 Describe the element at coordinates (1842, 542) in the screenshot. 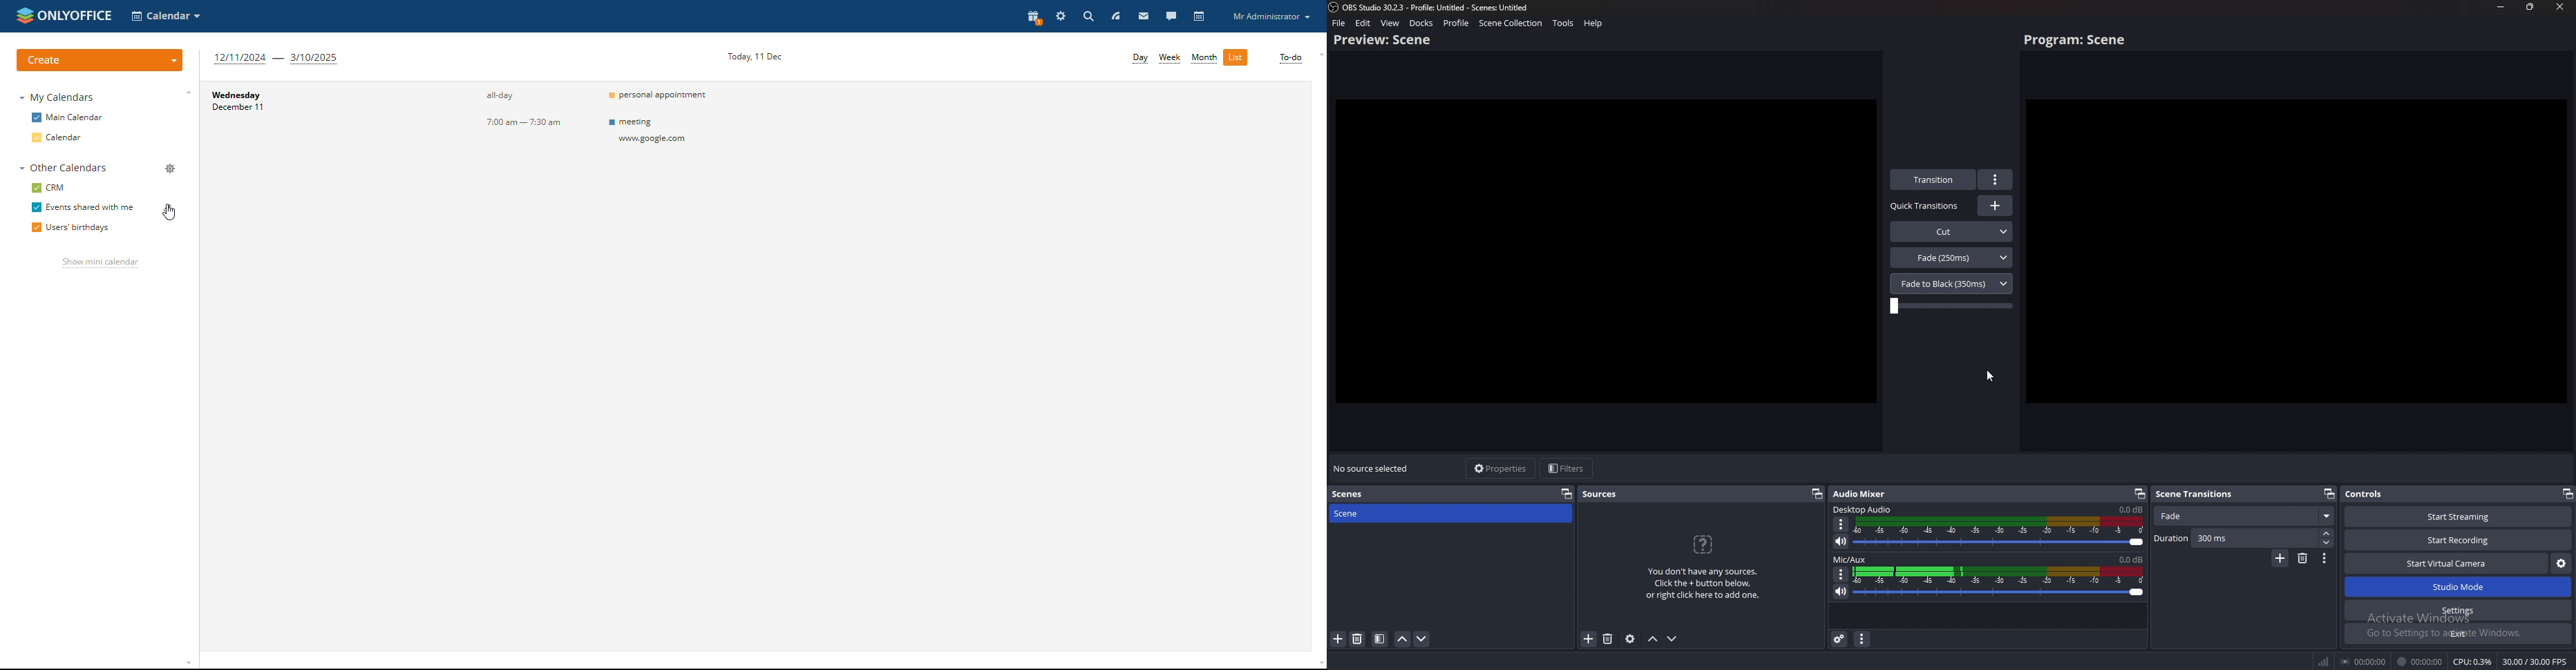

I see `Mute` at that location.